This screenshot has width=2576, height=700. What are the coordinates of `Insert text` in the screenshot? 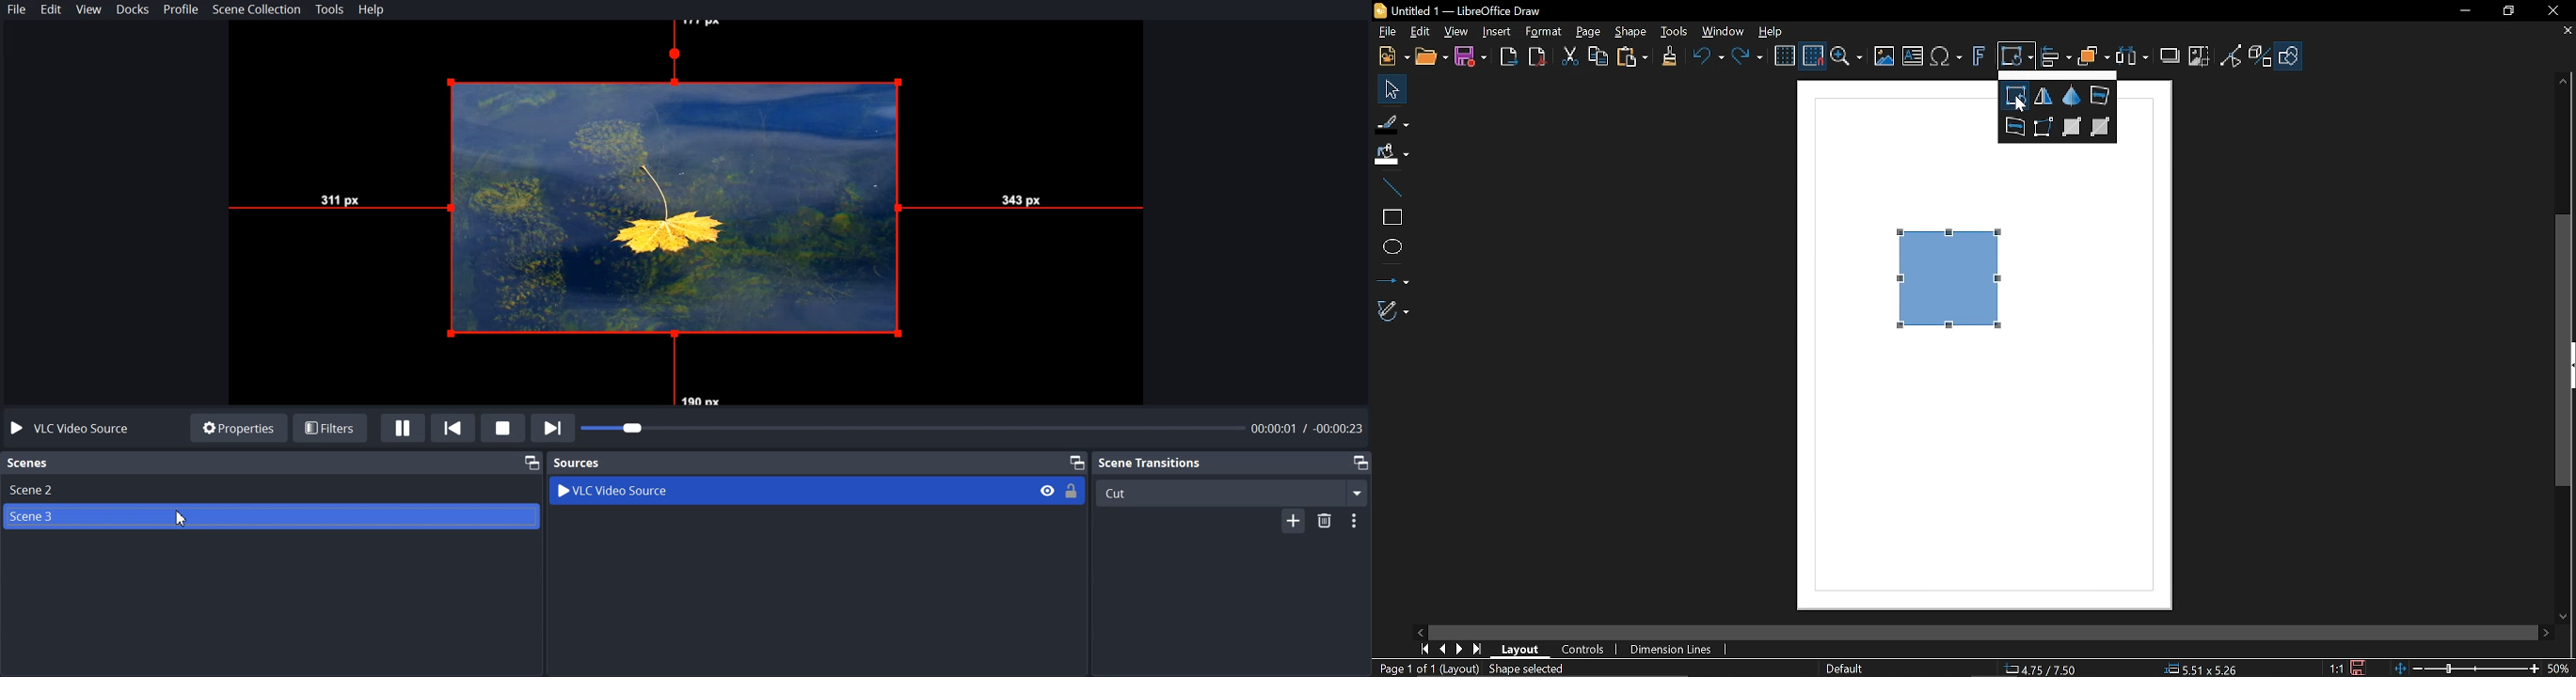 It's located at (1912, 57).